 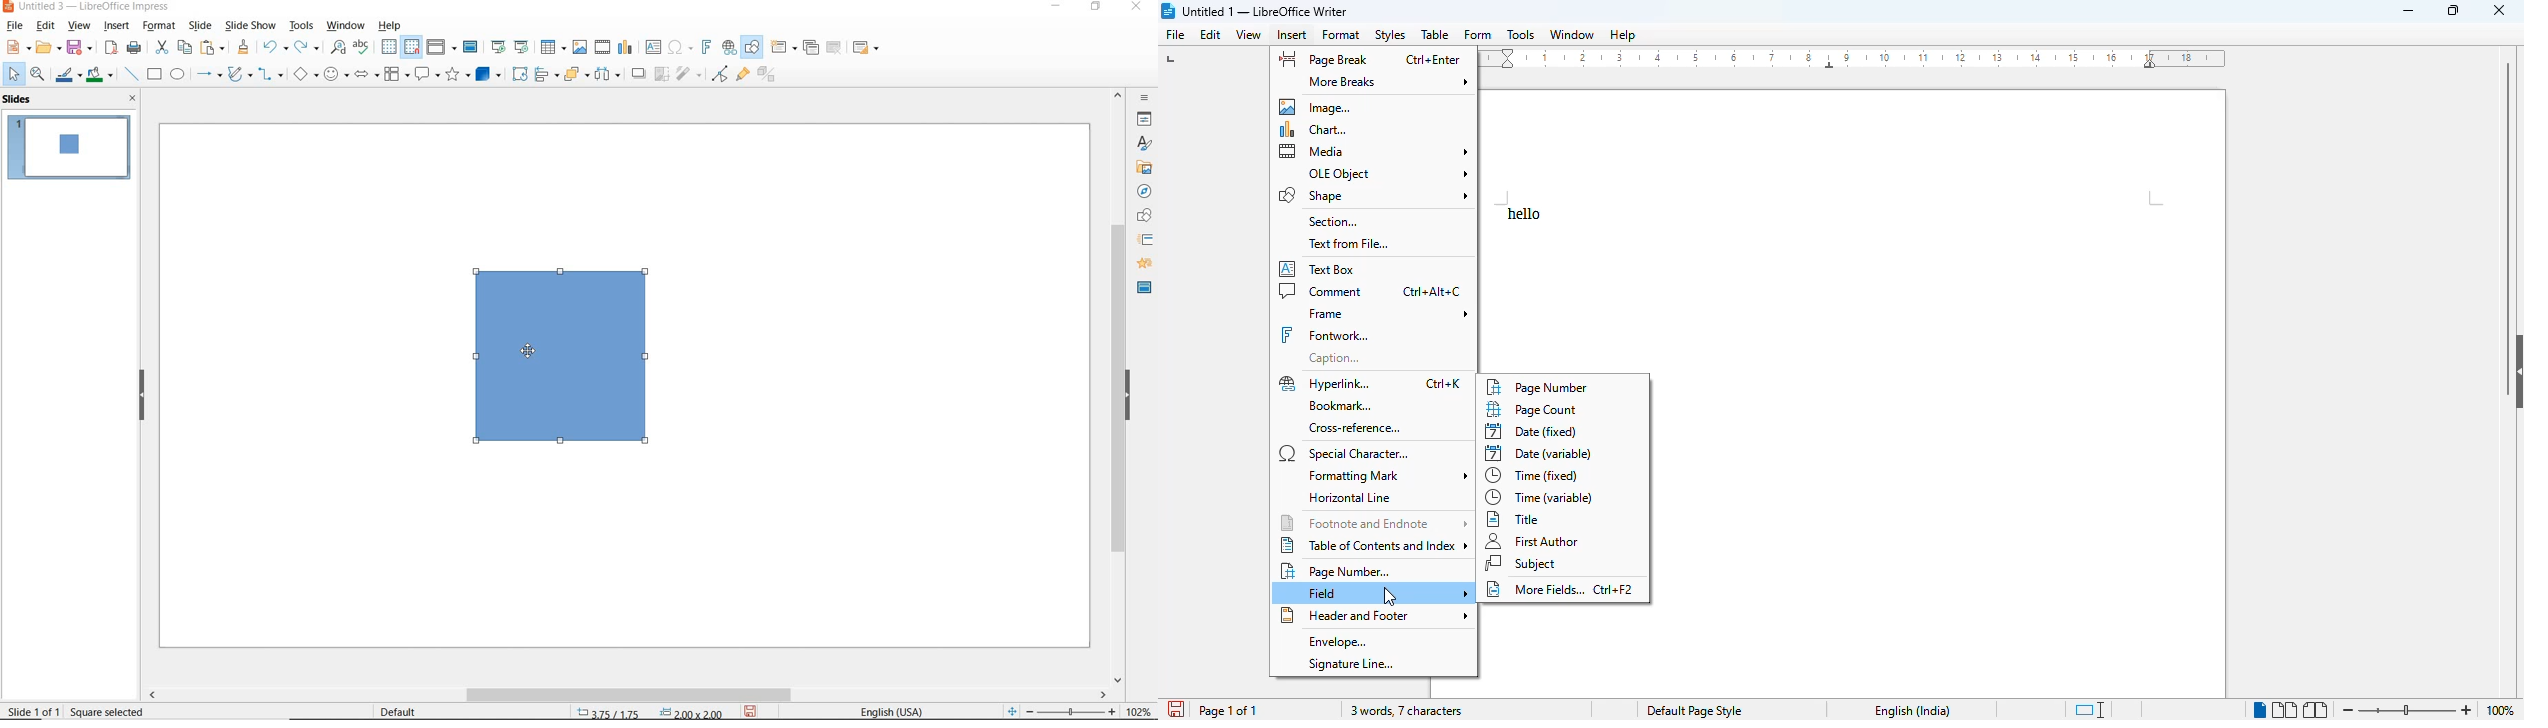 What do you see at coordinates (1913, 711) in the screenshot?
I see `text language` at bounding box center [1913, 711].